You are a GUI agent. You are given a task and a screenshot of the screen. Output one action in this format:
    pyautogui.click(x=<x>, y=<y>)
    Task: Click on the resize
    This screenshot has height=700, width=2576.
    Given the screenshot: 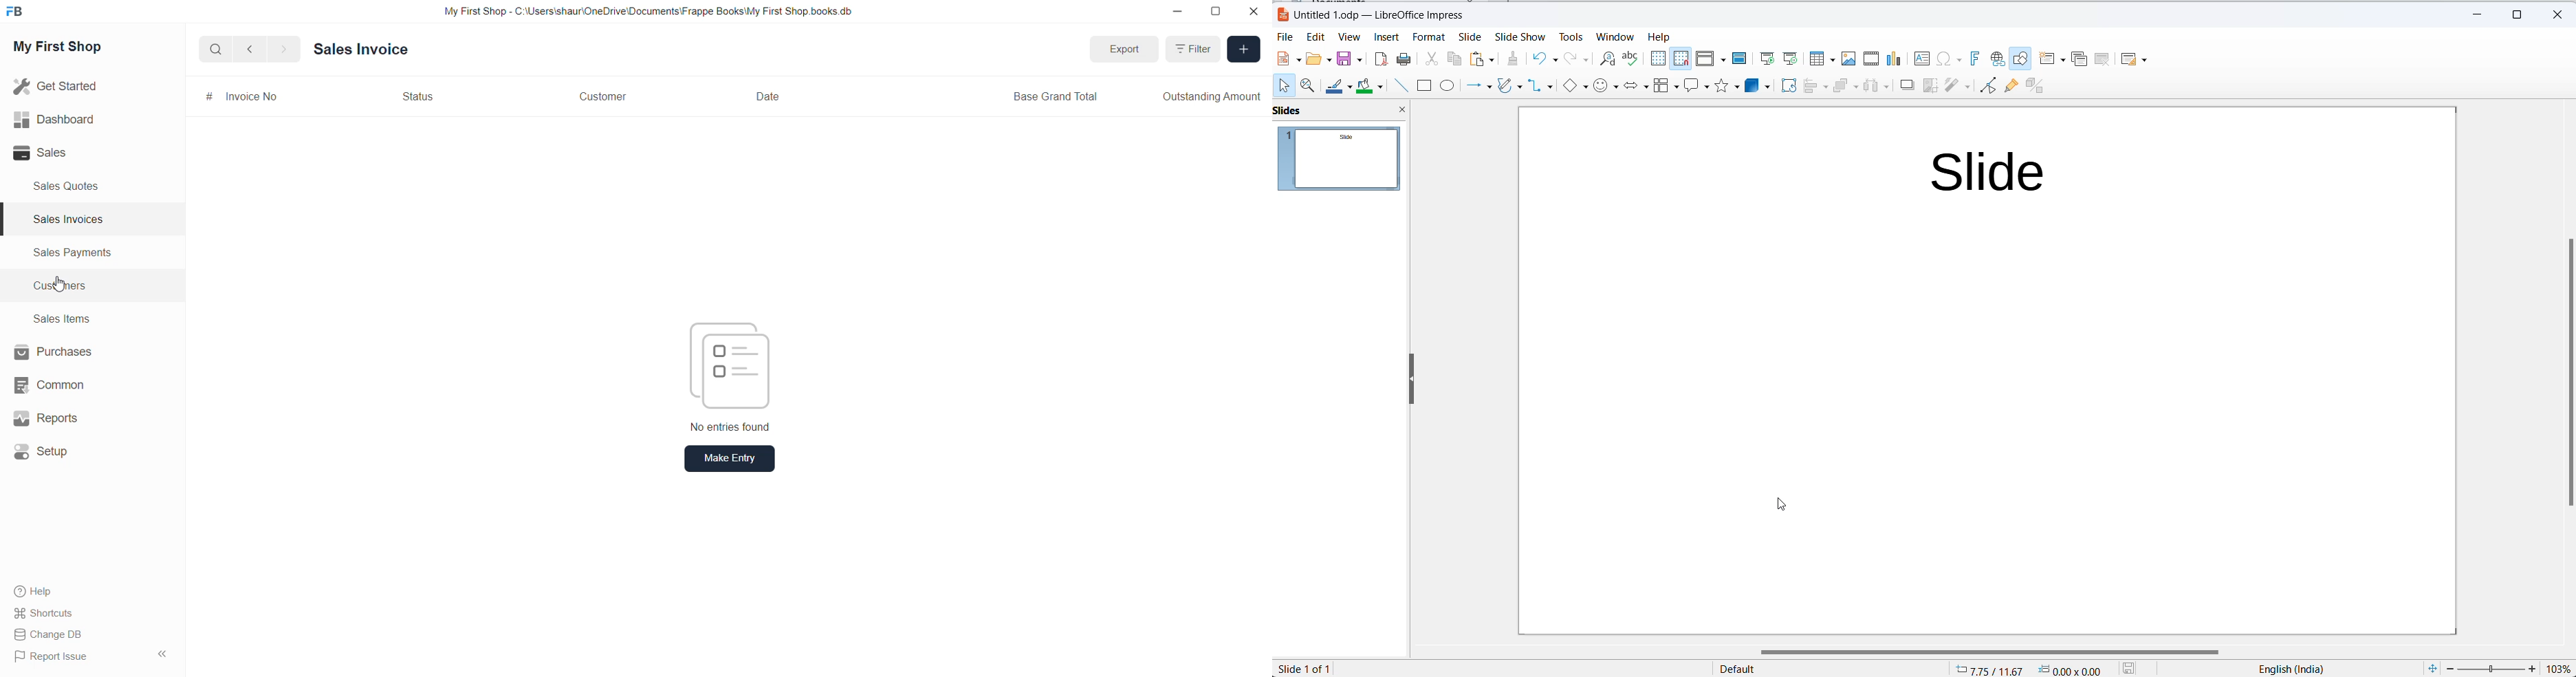 What is the action you would take?
    pyautogui.click(x=1217, y=13)
    